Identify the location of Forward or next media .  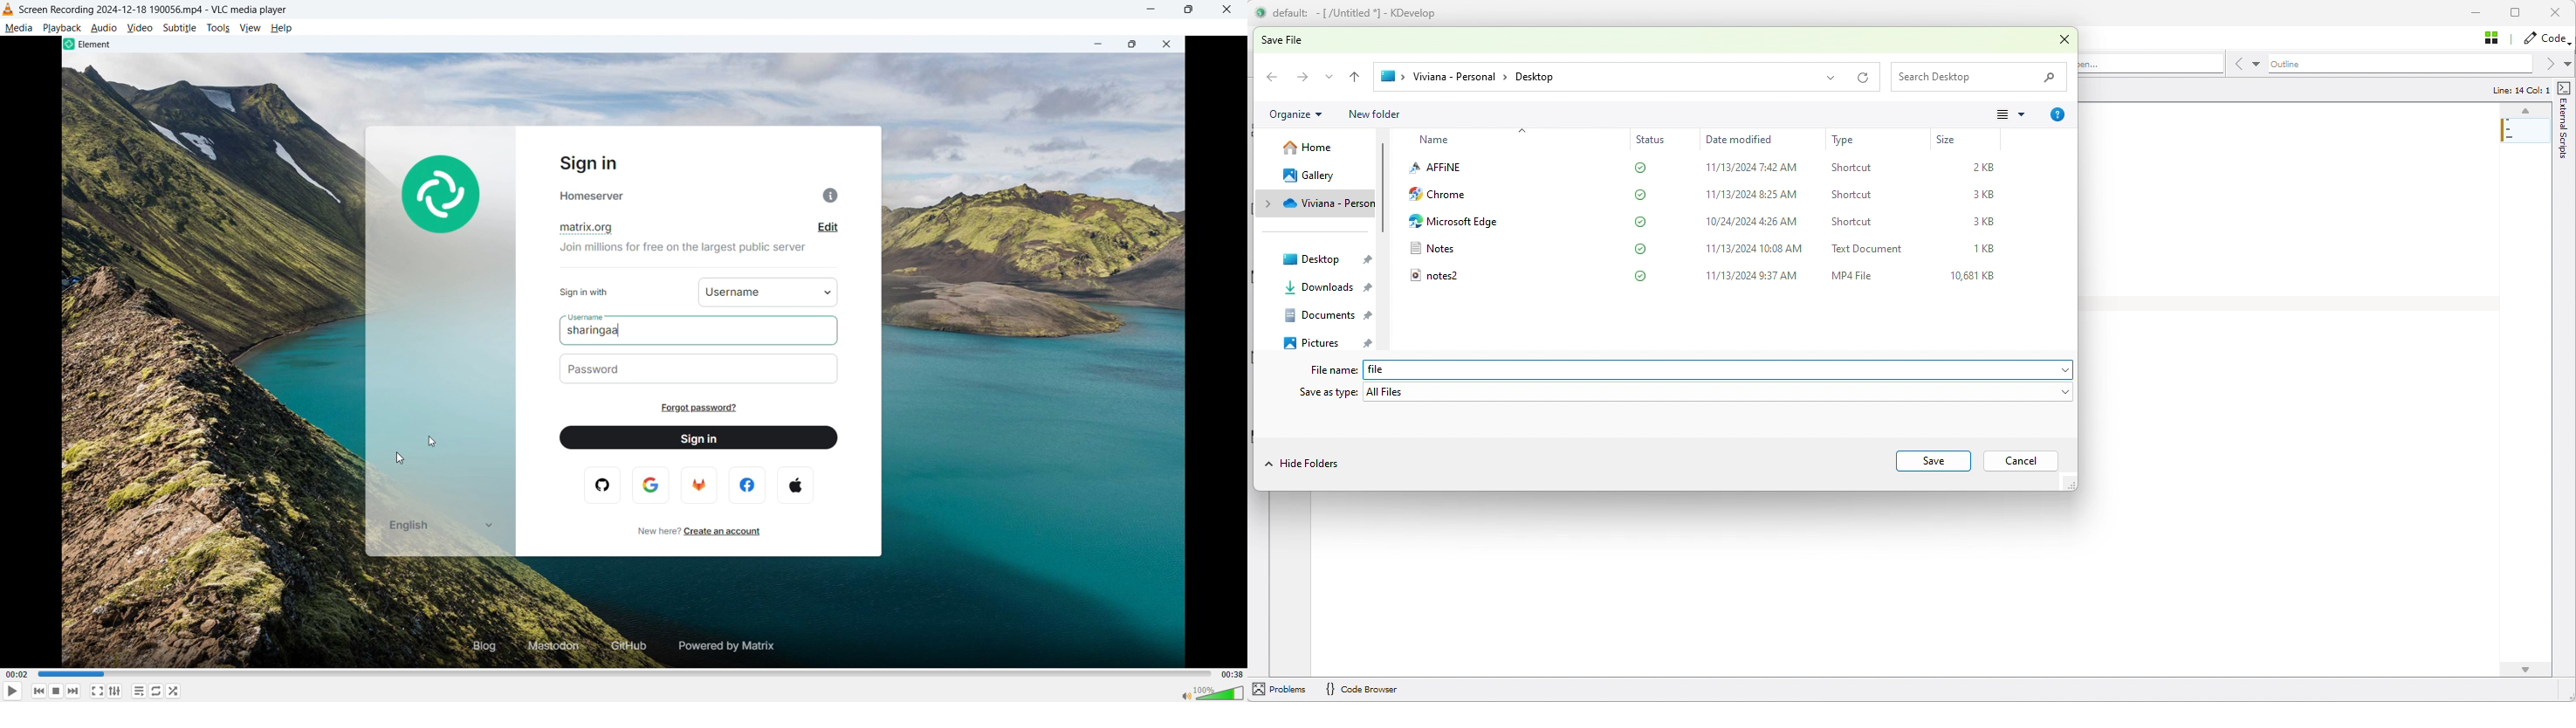
(73, 692).